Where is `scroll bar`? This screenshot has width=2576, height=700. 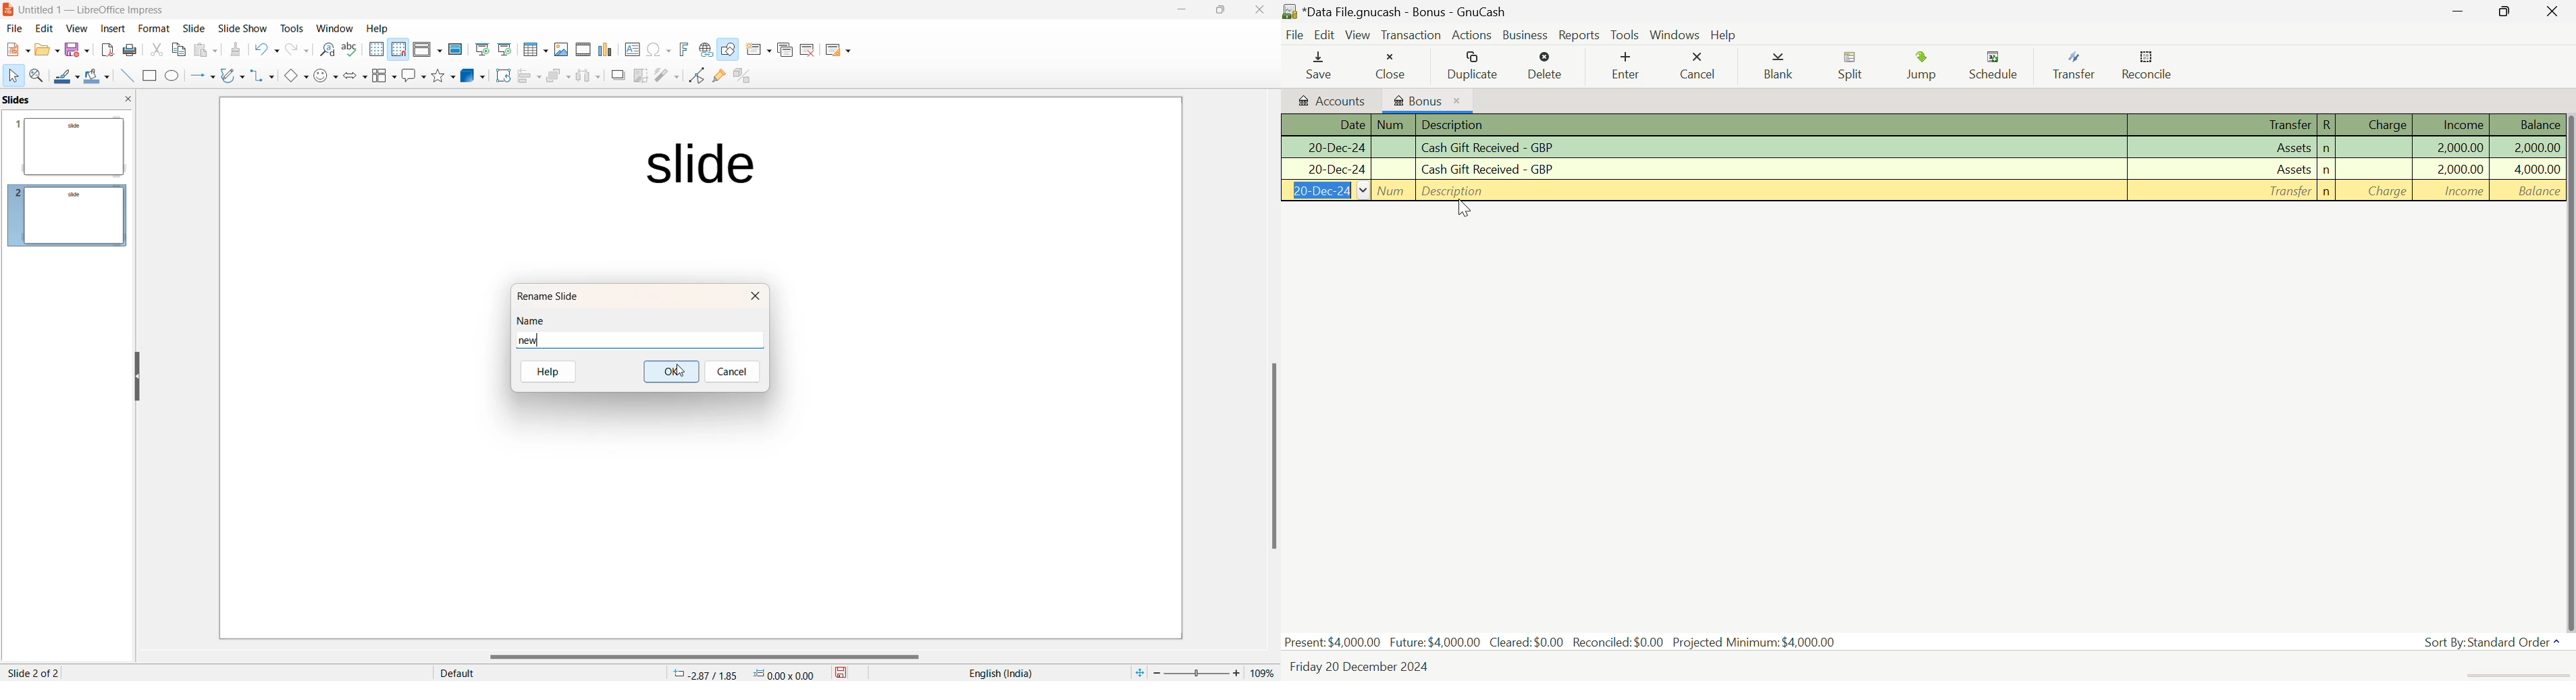
scroll bar is located at coordinates (1272, 458).